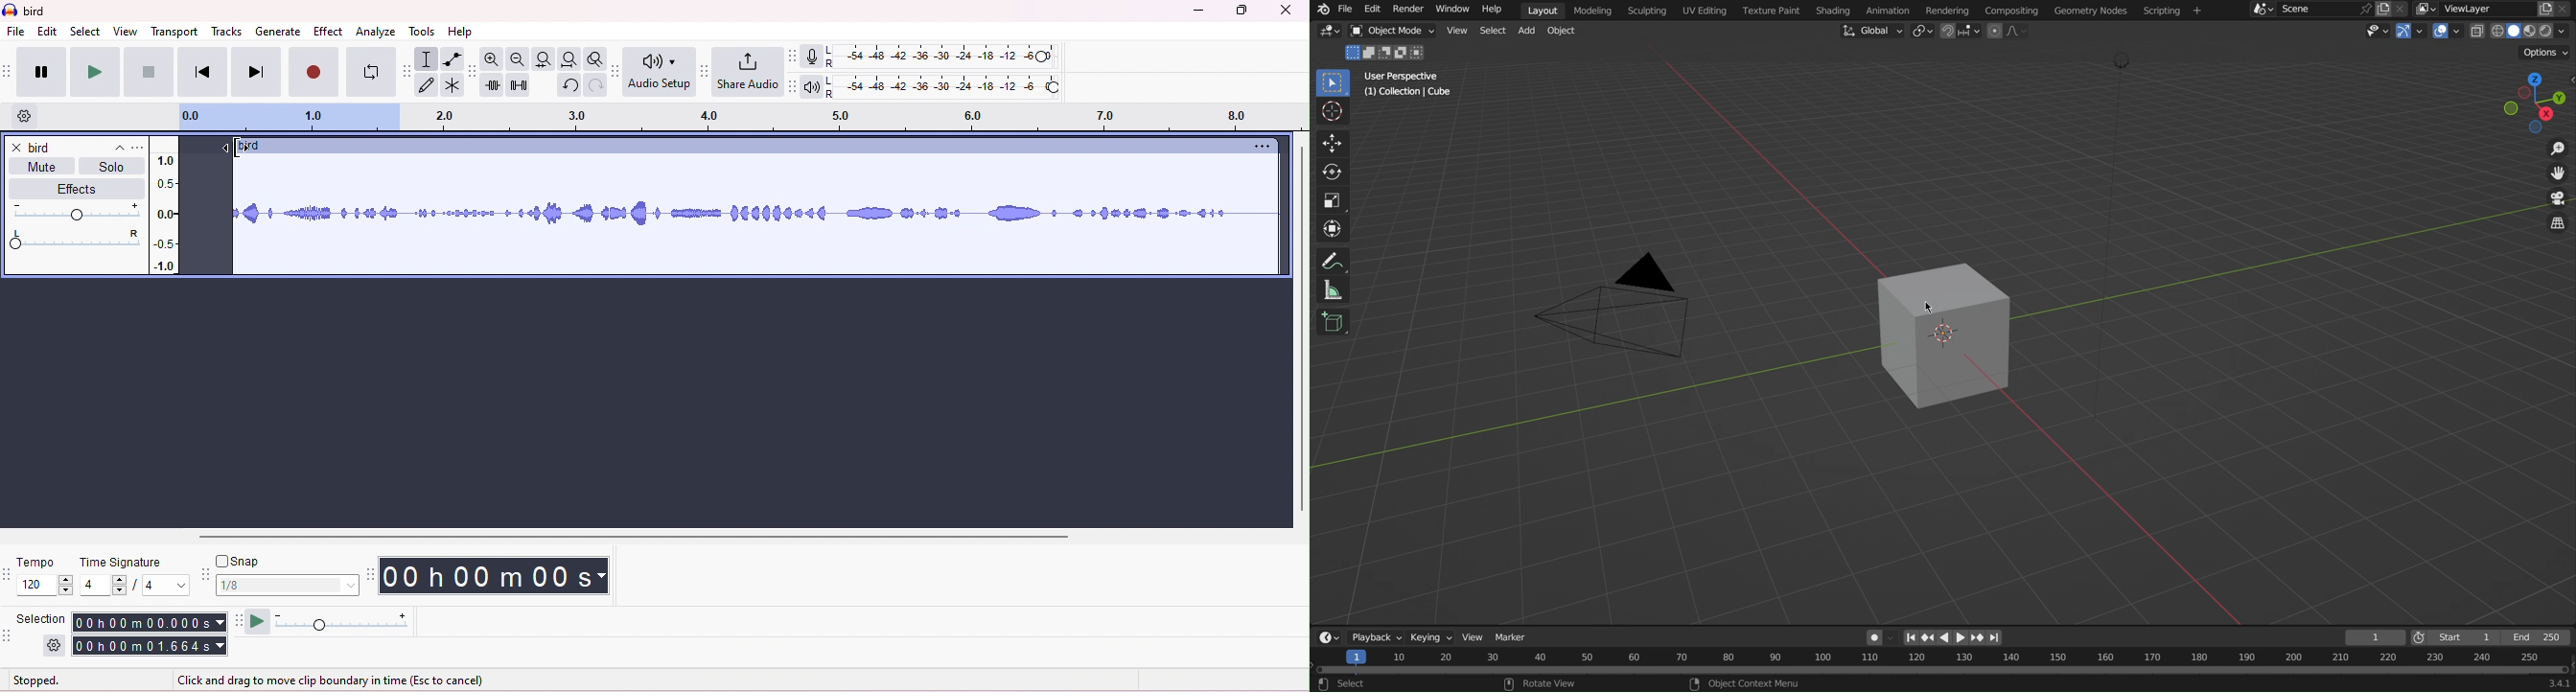  What do you see at coordinates (55, 646) in the screenshot?
I see `selection options` at bounding box center [55, 646].